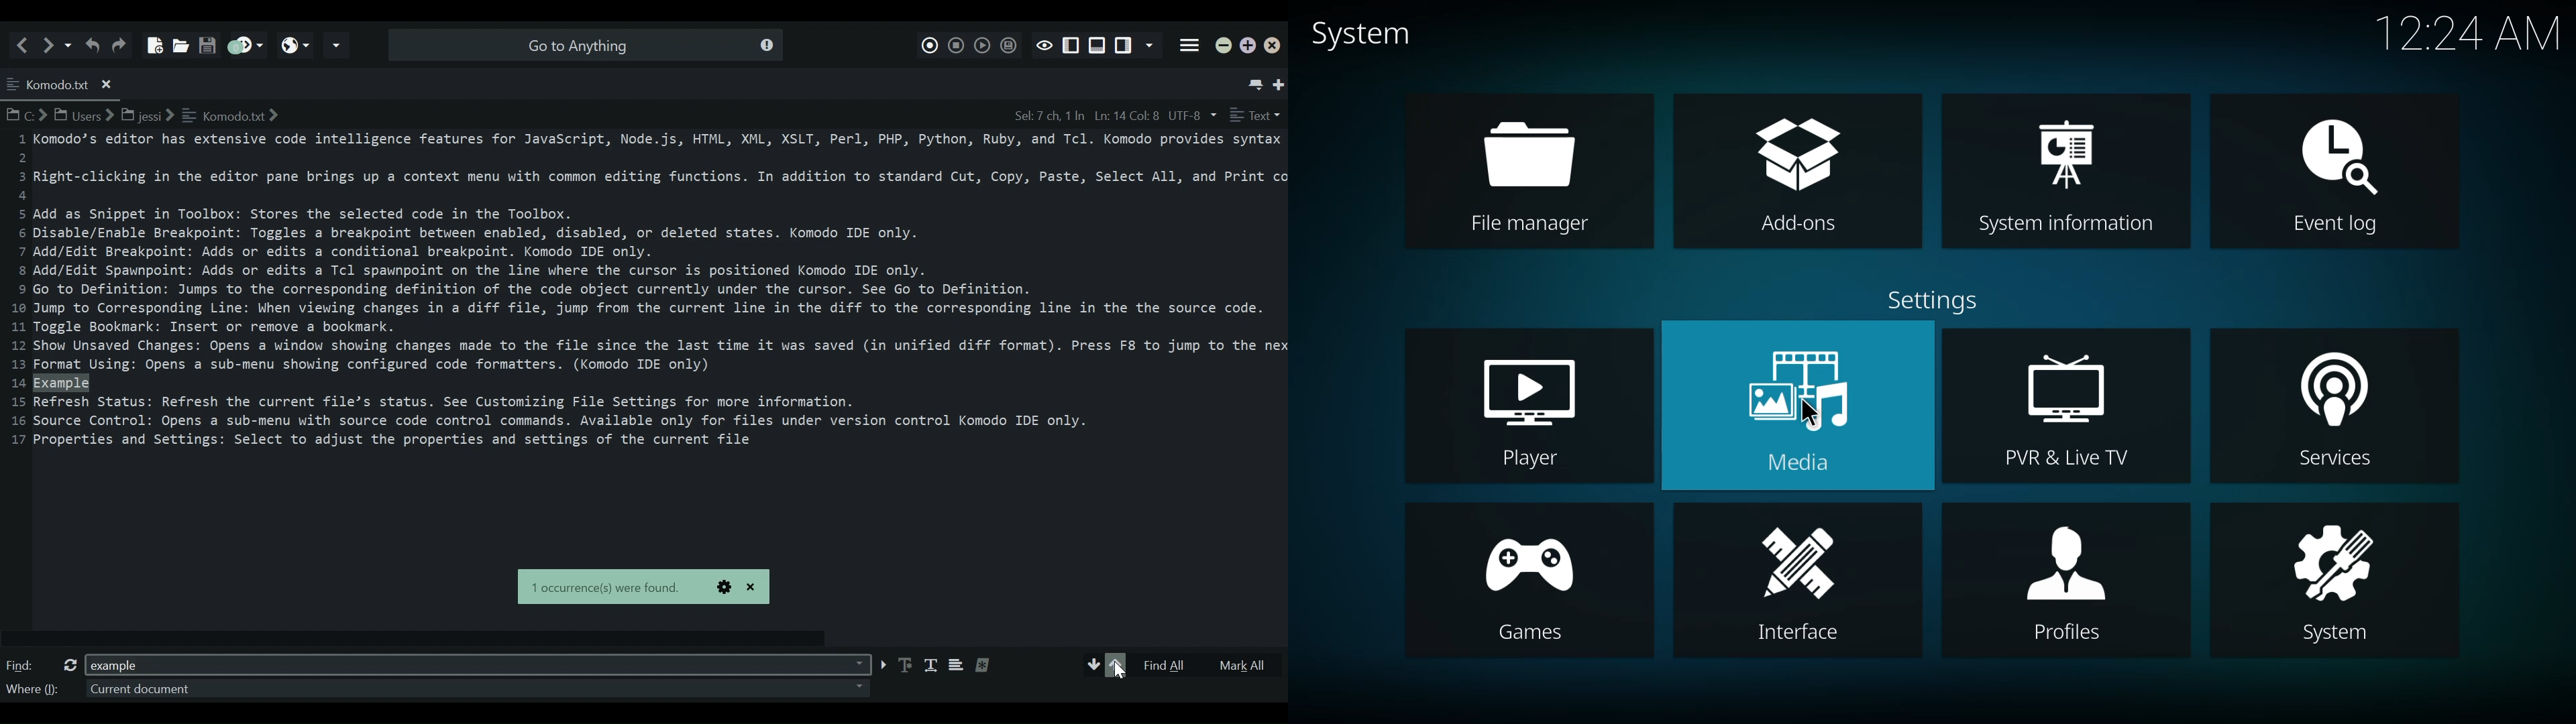  Describe the element at coordinates (2069, 408) in the screenshot. I see `pvr & live tv` at that location.